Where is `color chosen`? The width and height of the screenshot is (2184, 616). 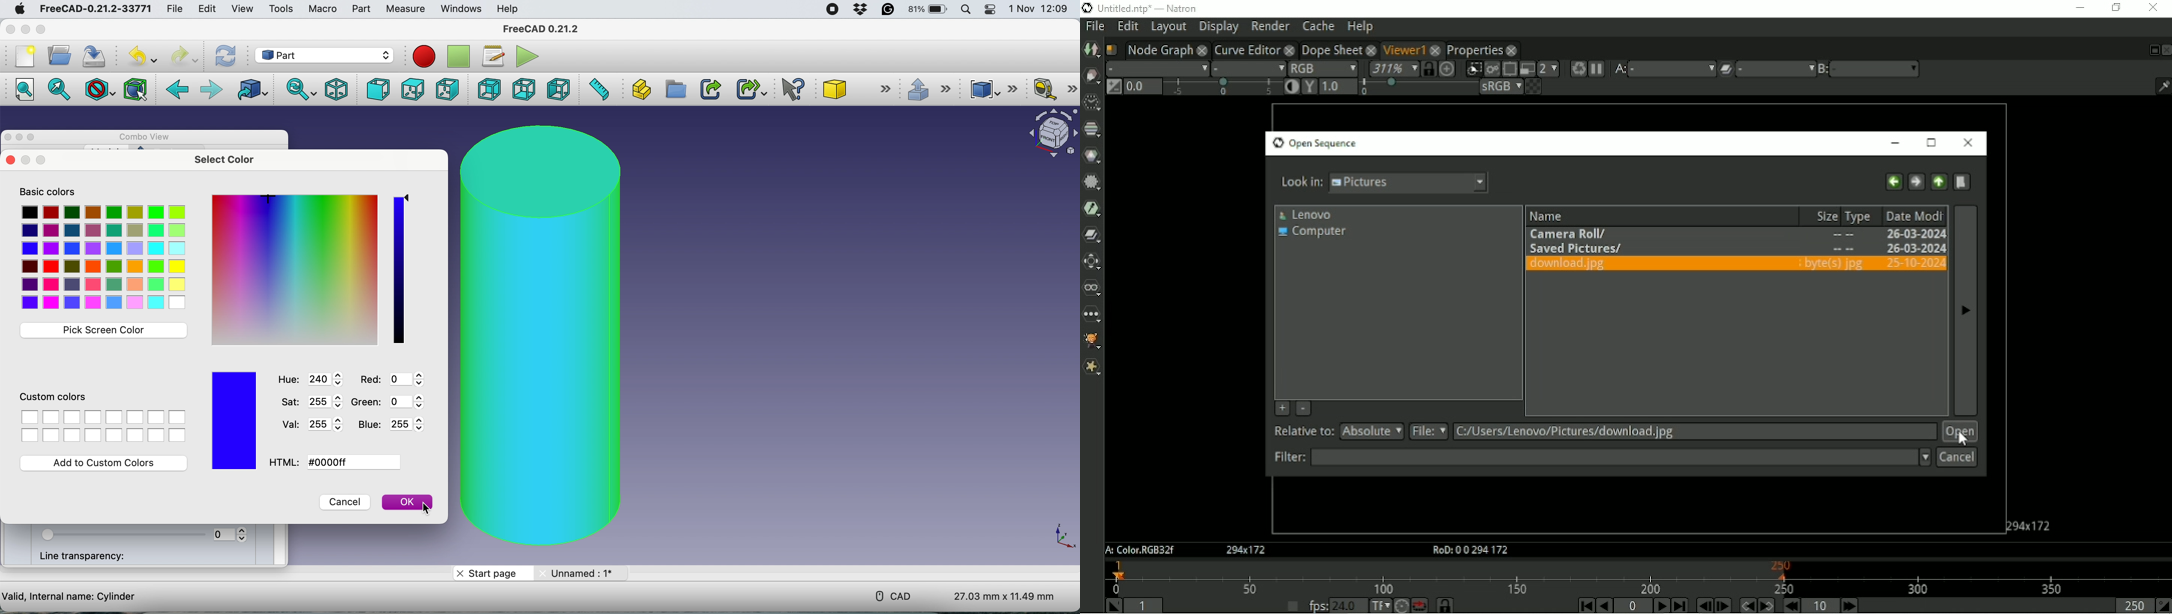
color chosen is located at coordinates (236, 423).